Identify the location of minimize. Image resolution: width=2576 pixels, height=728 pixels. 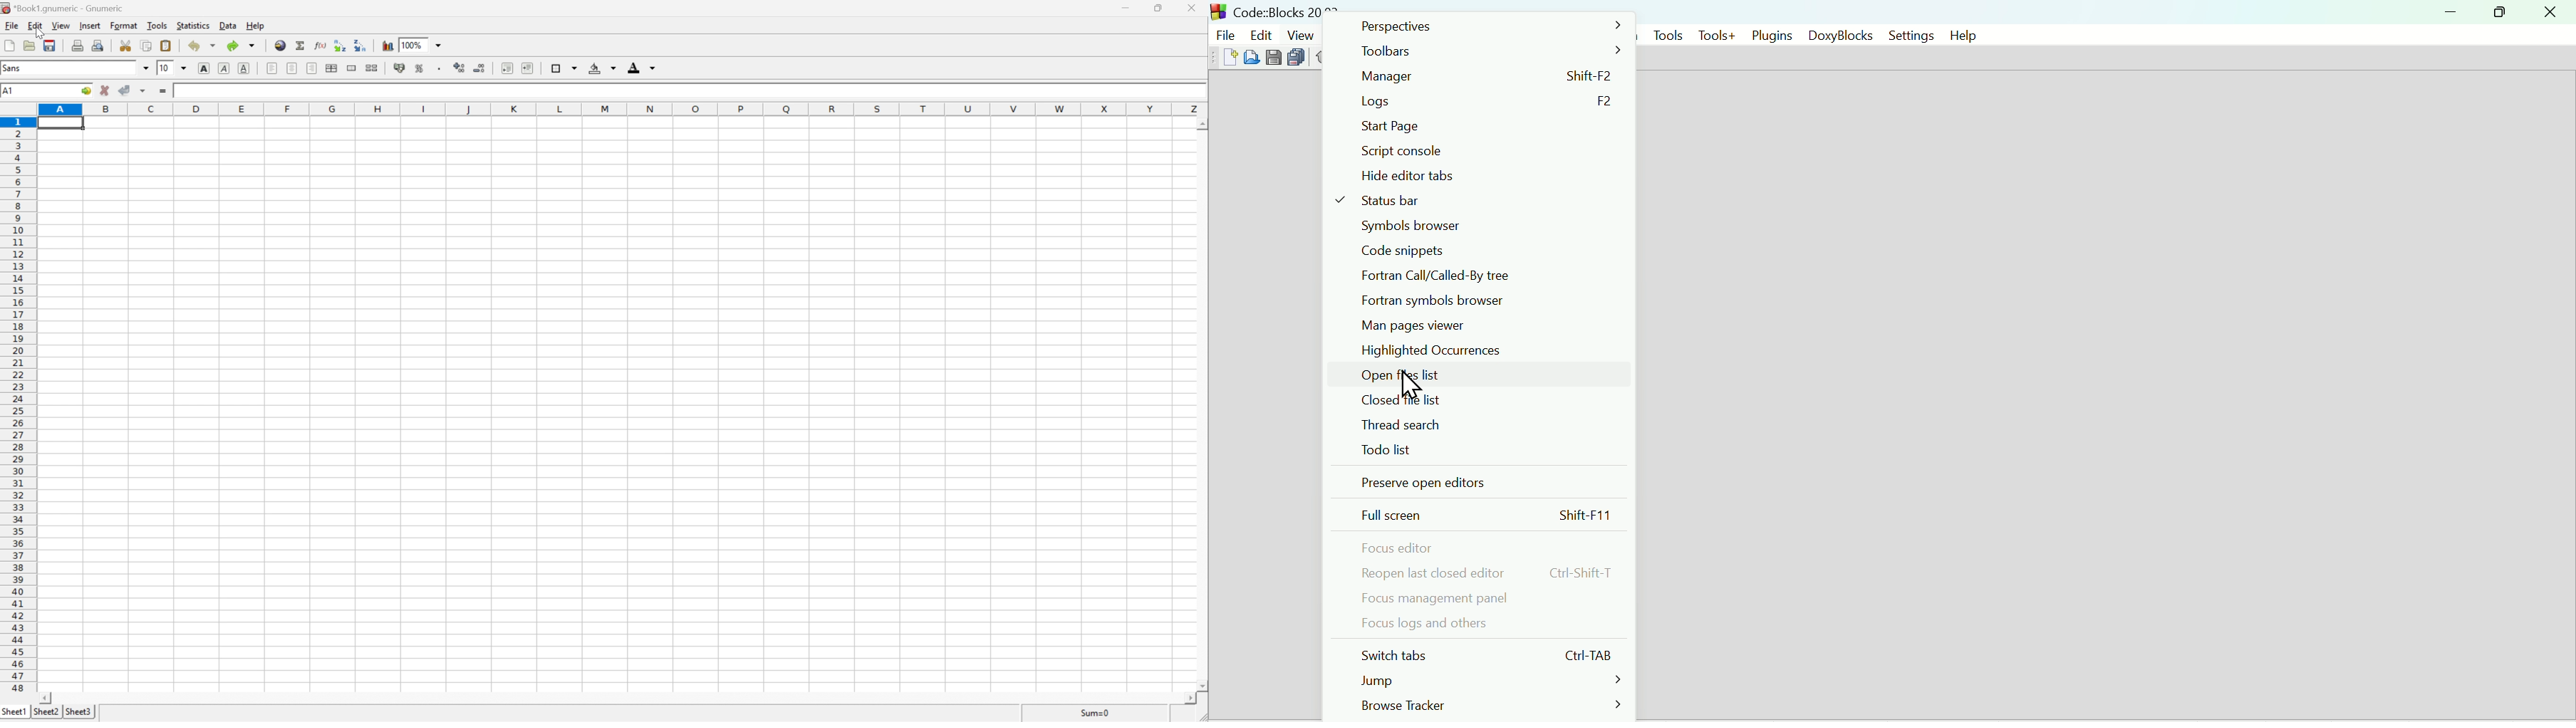
(2451, 12).